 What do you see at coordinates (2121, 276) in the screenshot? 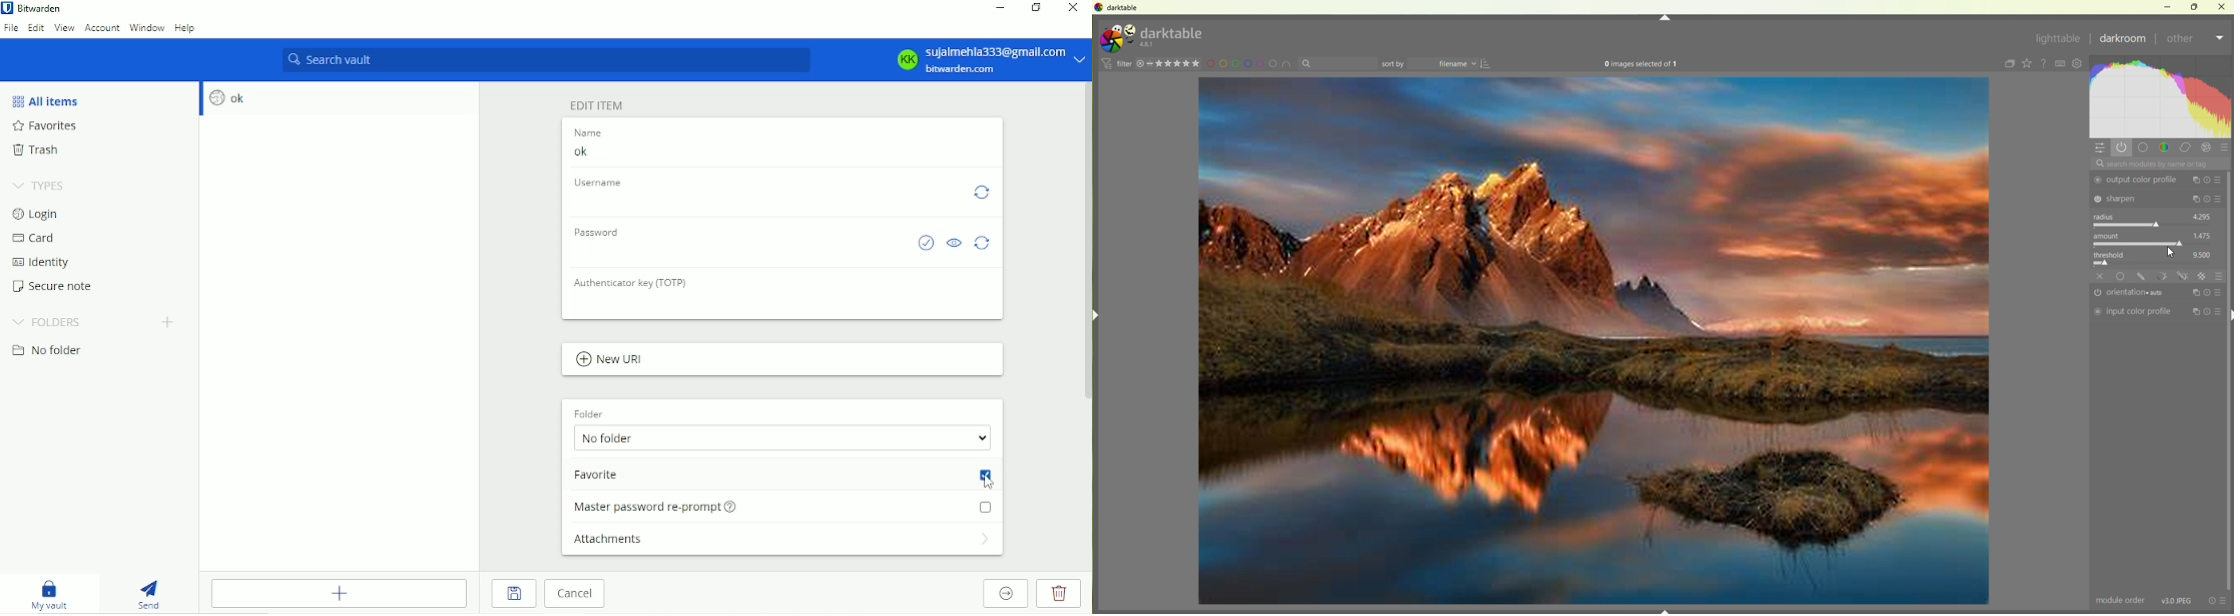
I see `base` at bounding box center [2121, 276].